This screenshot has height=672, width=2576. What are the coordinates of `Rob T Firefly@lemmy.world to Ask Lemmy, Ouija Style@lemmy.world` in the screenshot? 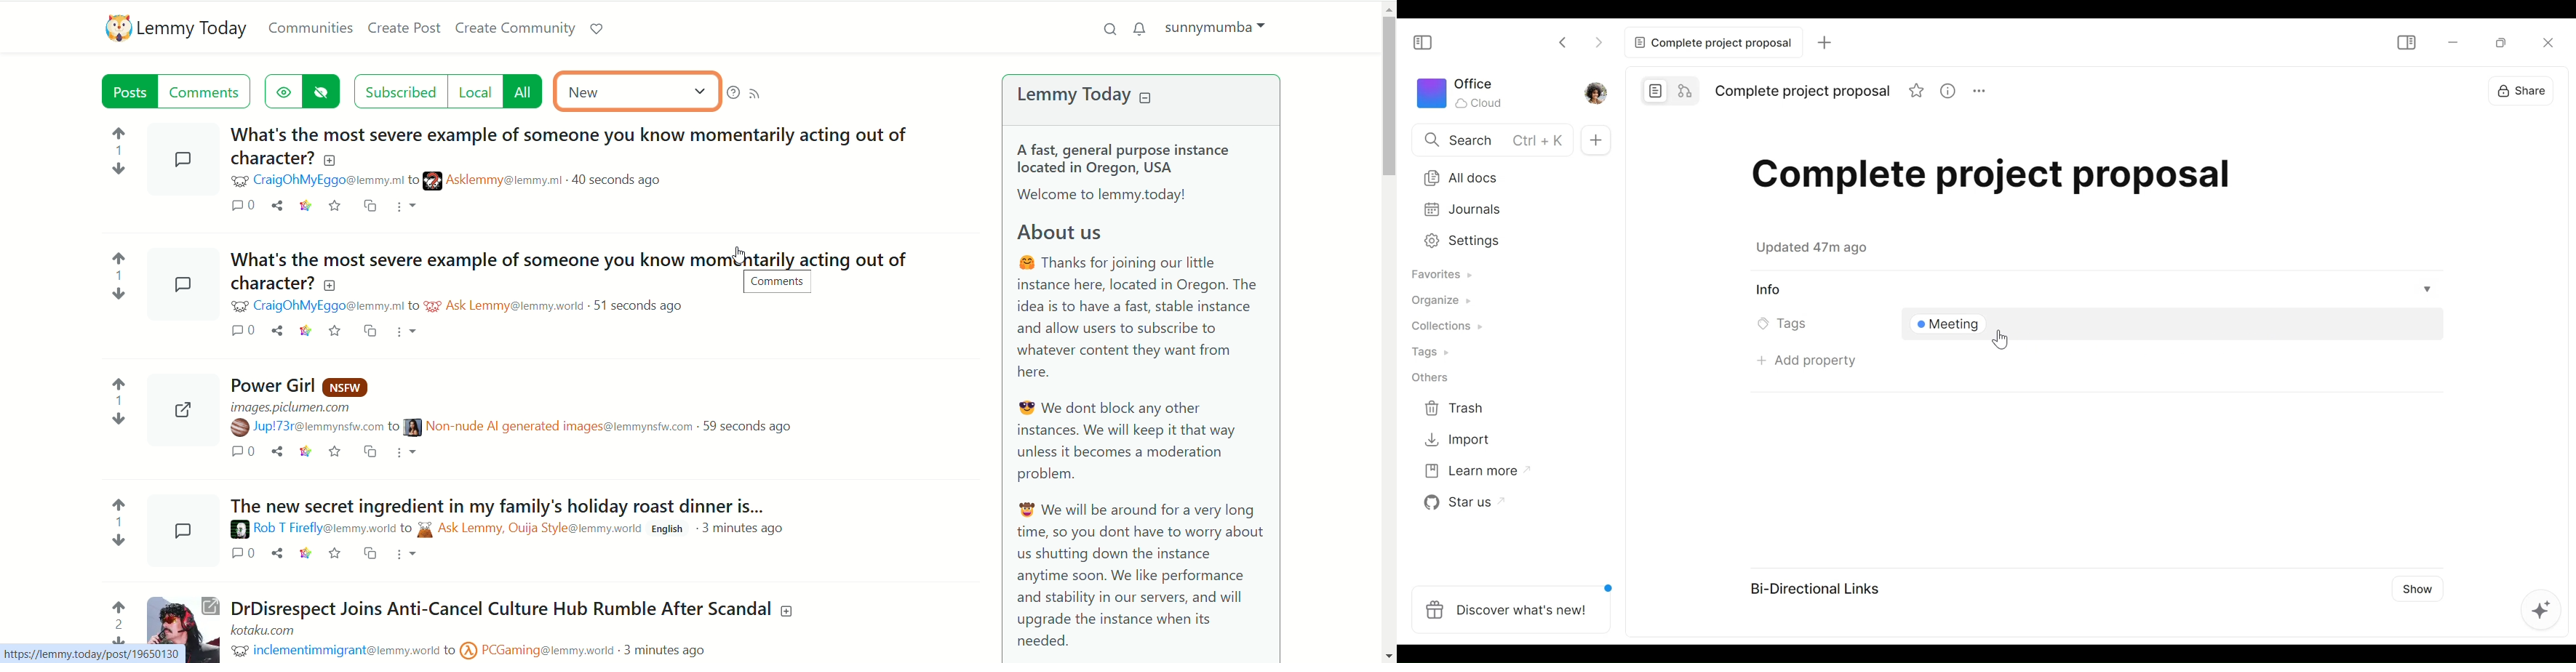 It's located at (448, 530).